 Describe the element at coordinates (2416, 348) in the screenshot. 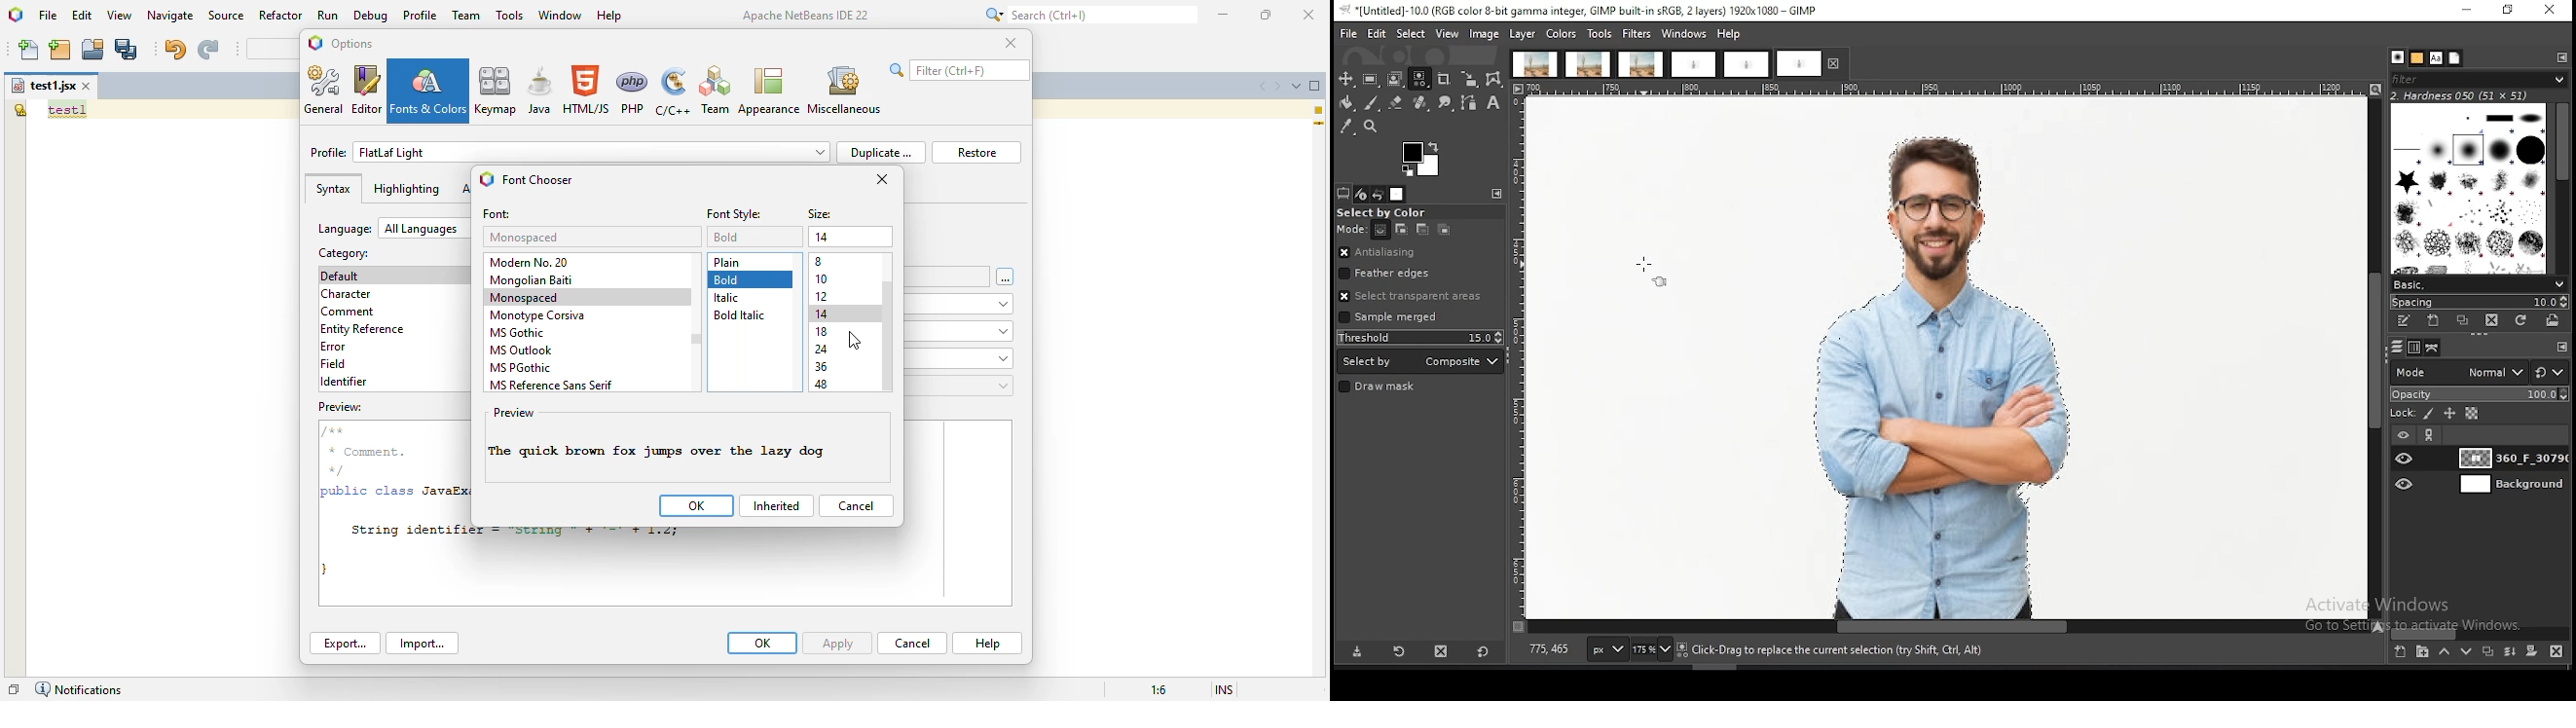

I see `channels` at that location.